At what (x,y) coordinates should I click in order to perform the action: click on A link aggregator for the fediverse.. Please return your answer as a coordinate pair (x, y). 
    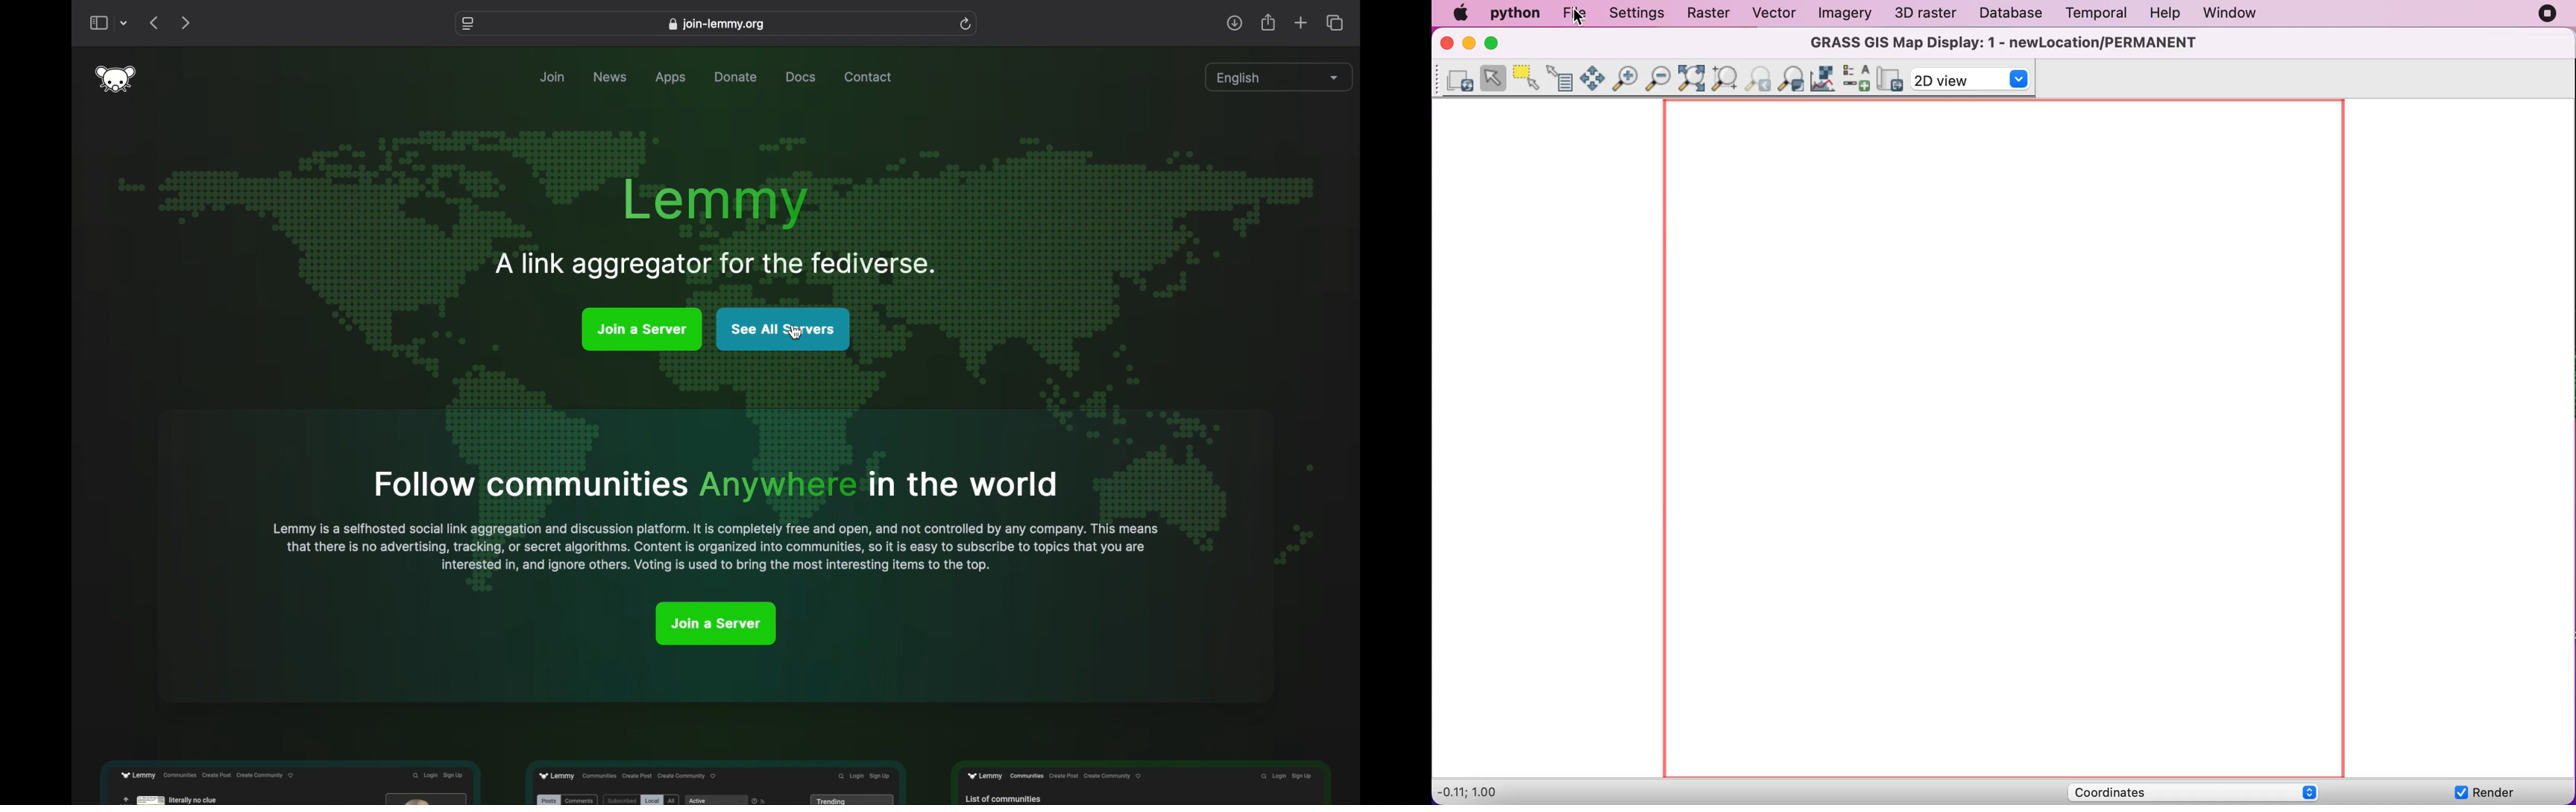
    Looking at the image, I should click on (717, 265).